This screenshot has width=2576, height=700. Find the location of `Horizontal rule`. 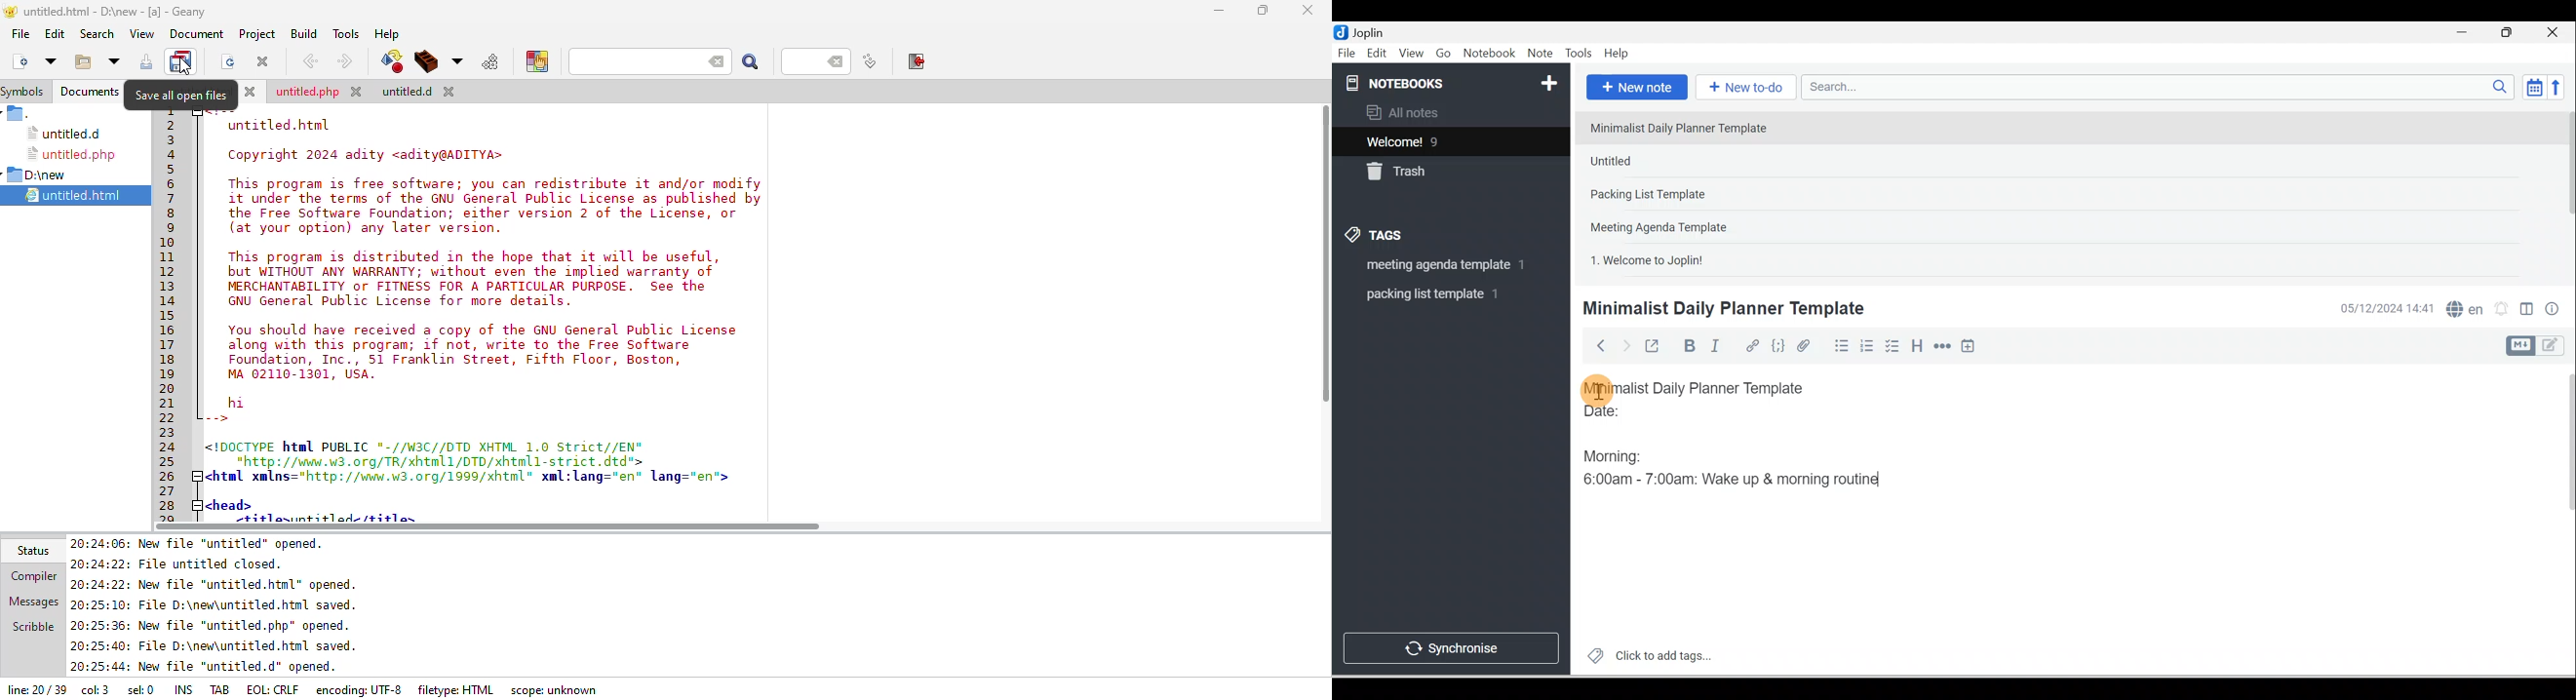

Horizontal rule is located at coordinates (1944, 346).